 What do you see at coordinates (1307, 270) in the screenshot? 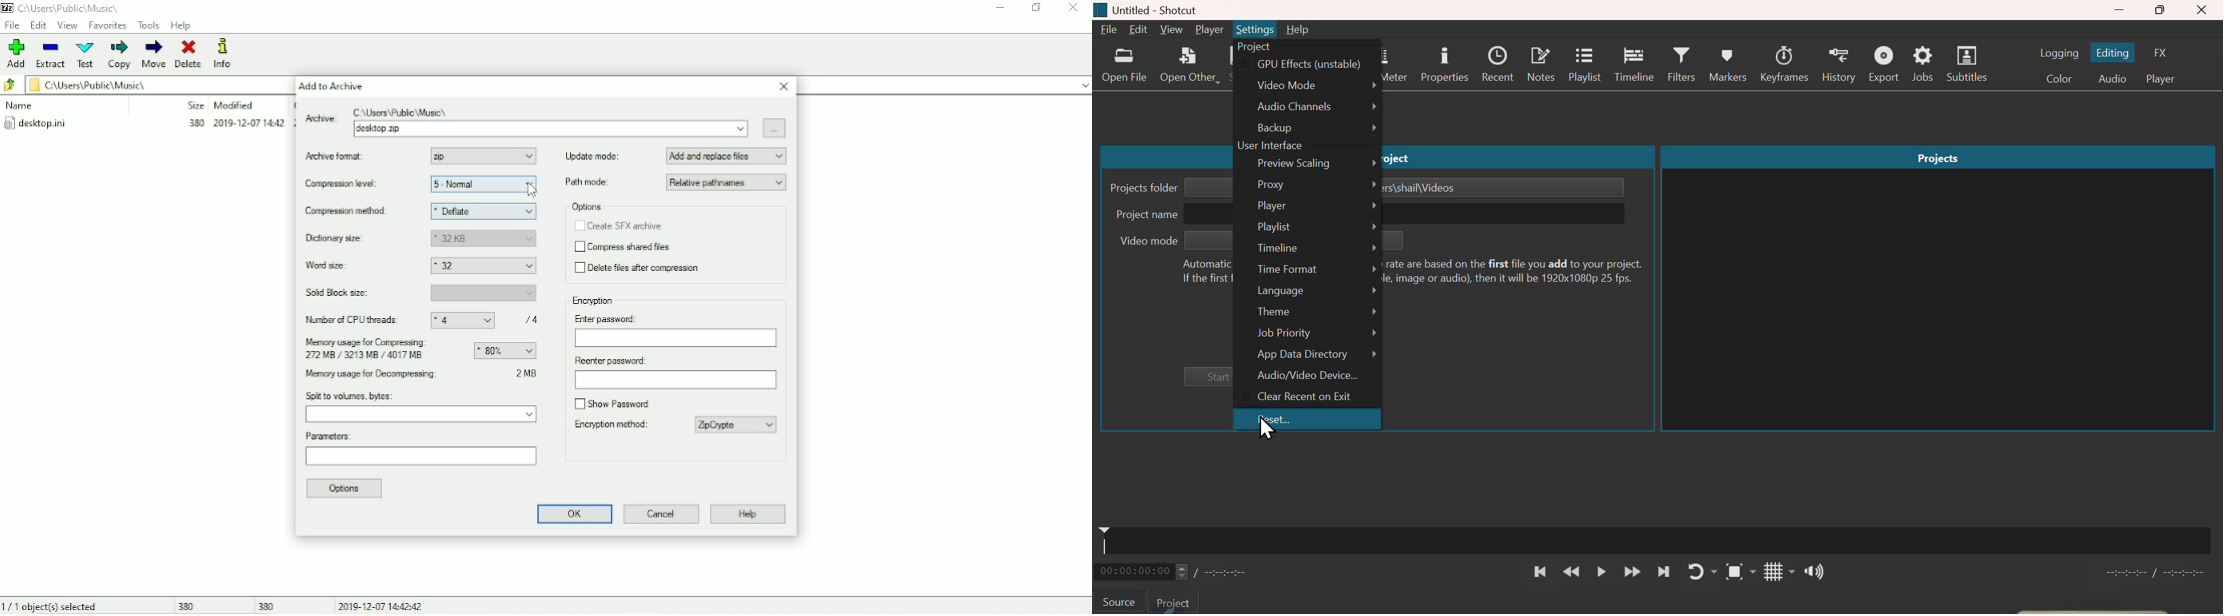
I see `Time format` at bounding box center [1307, 270].